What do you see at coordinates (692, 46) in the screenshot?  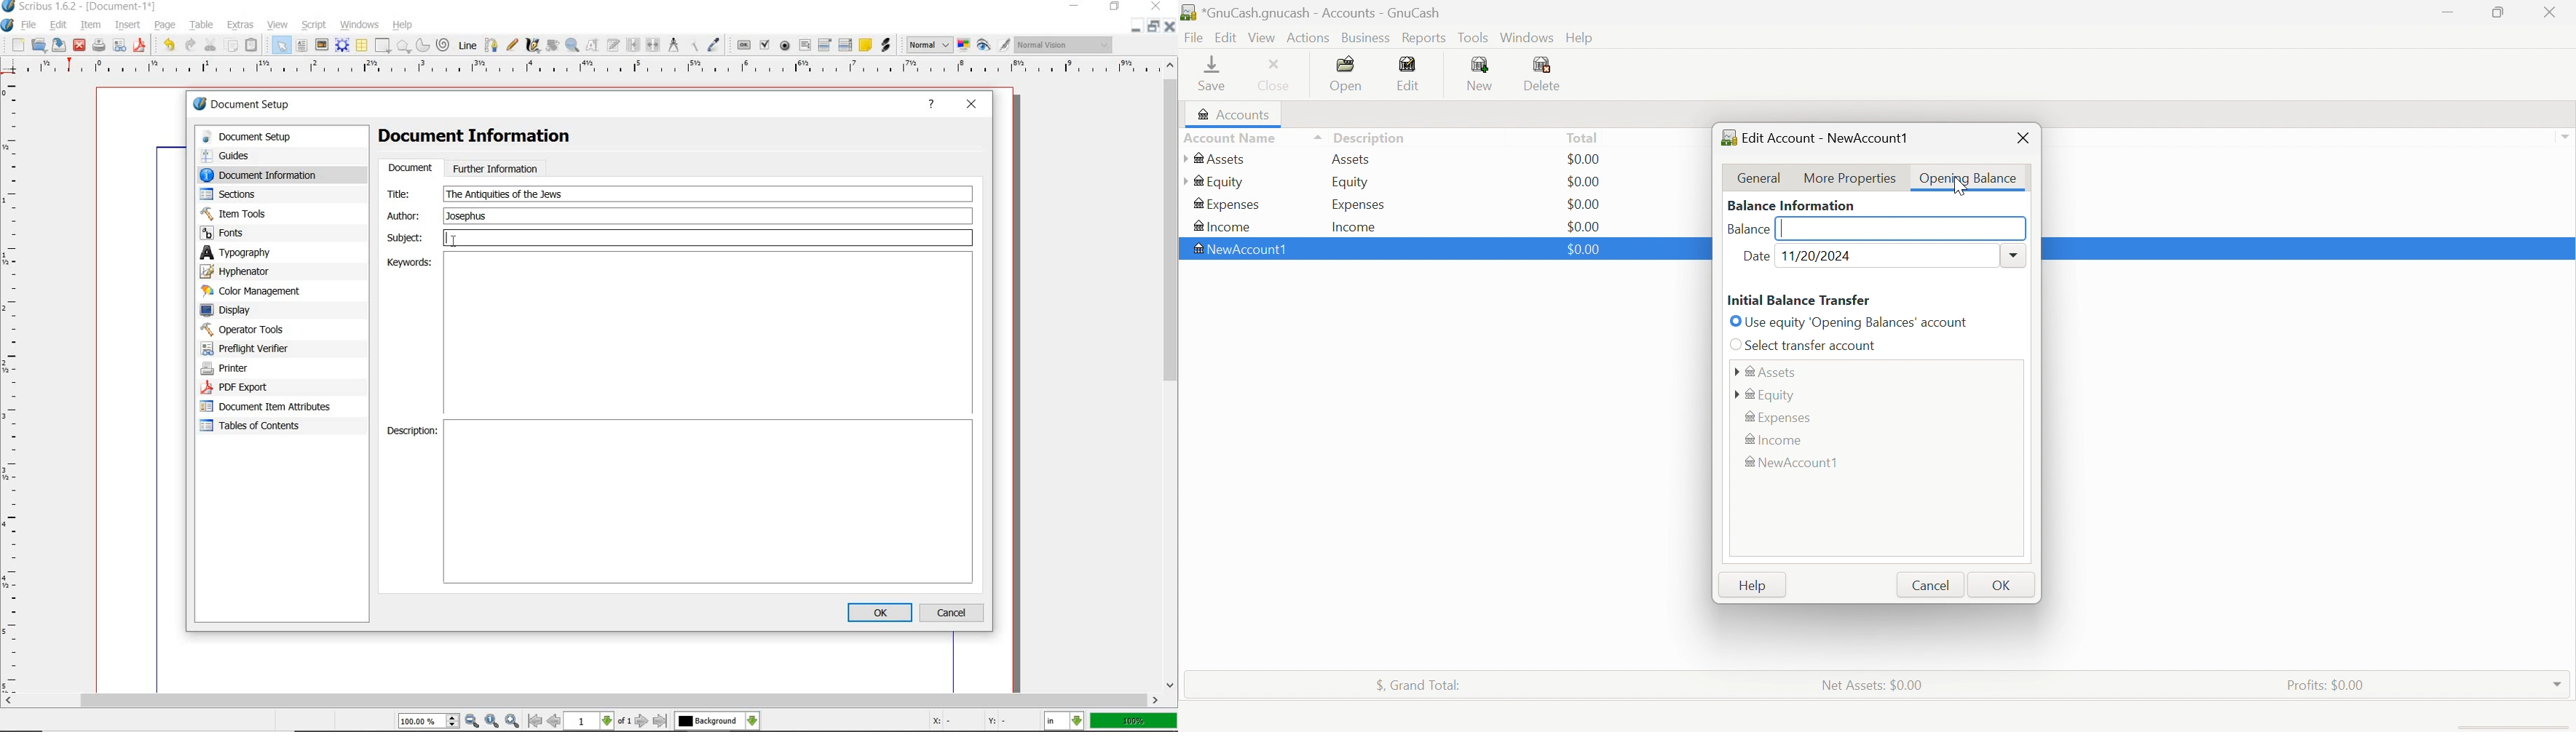 I see `copy item properties` at bounding box center [692, 46].